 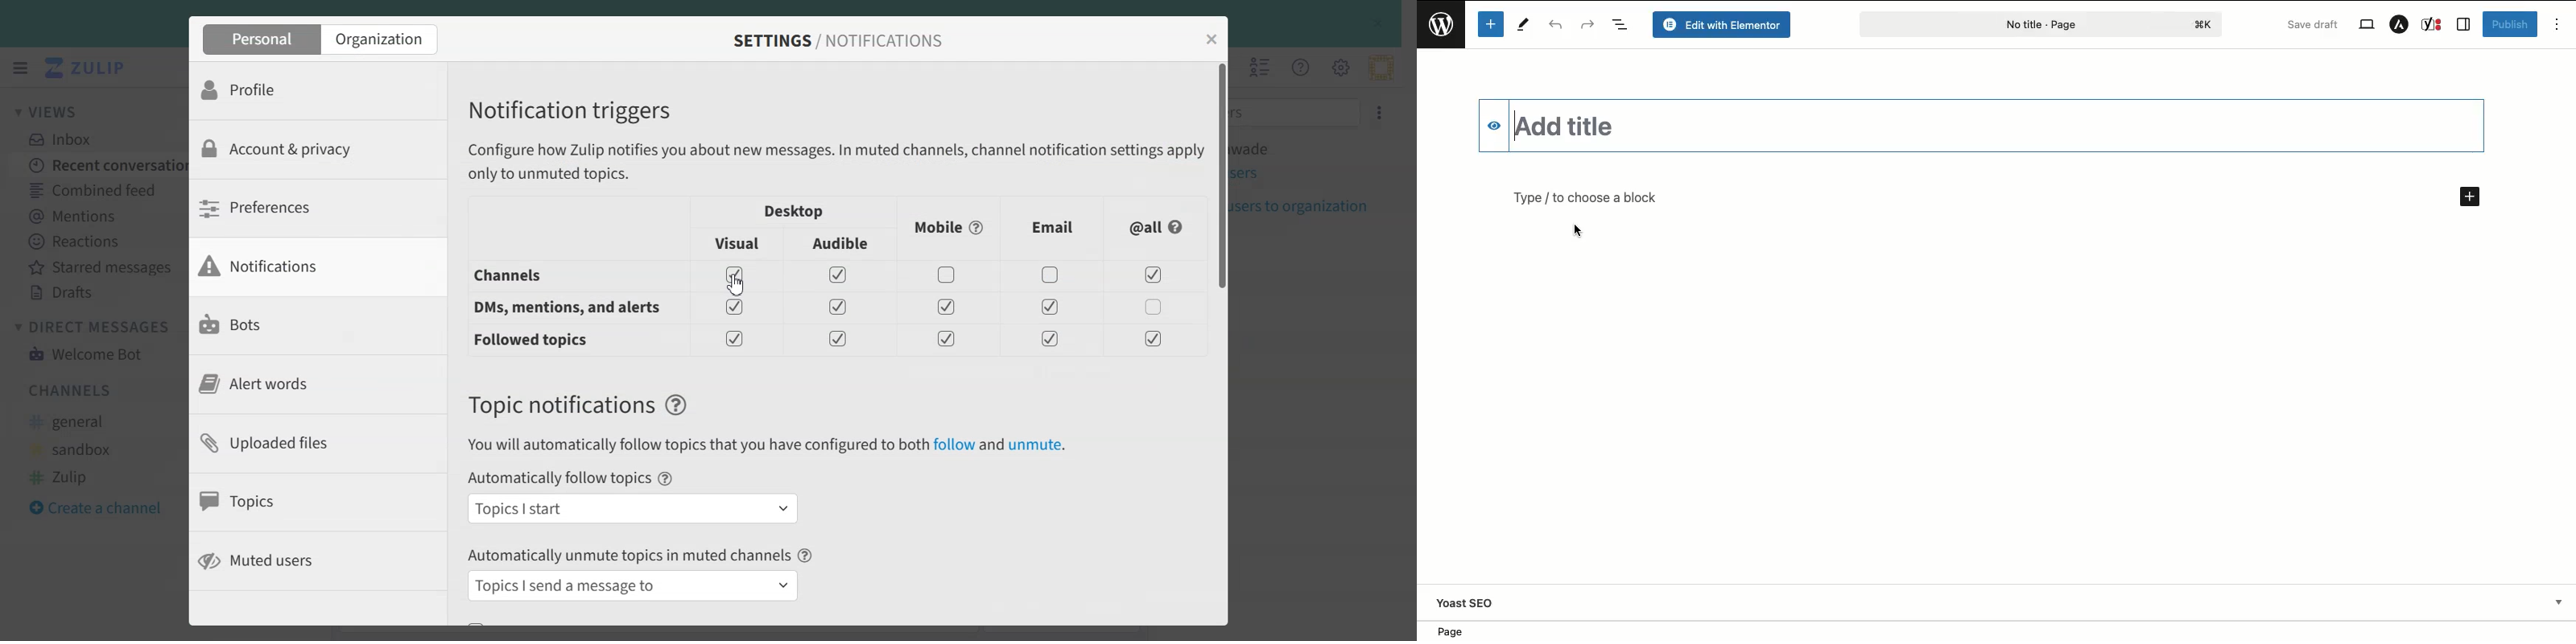 What do you see at coordinates (298, 384) in the screenshot?
I see `Alert words ` at bounding box center [298, 384].